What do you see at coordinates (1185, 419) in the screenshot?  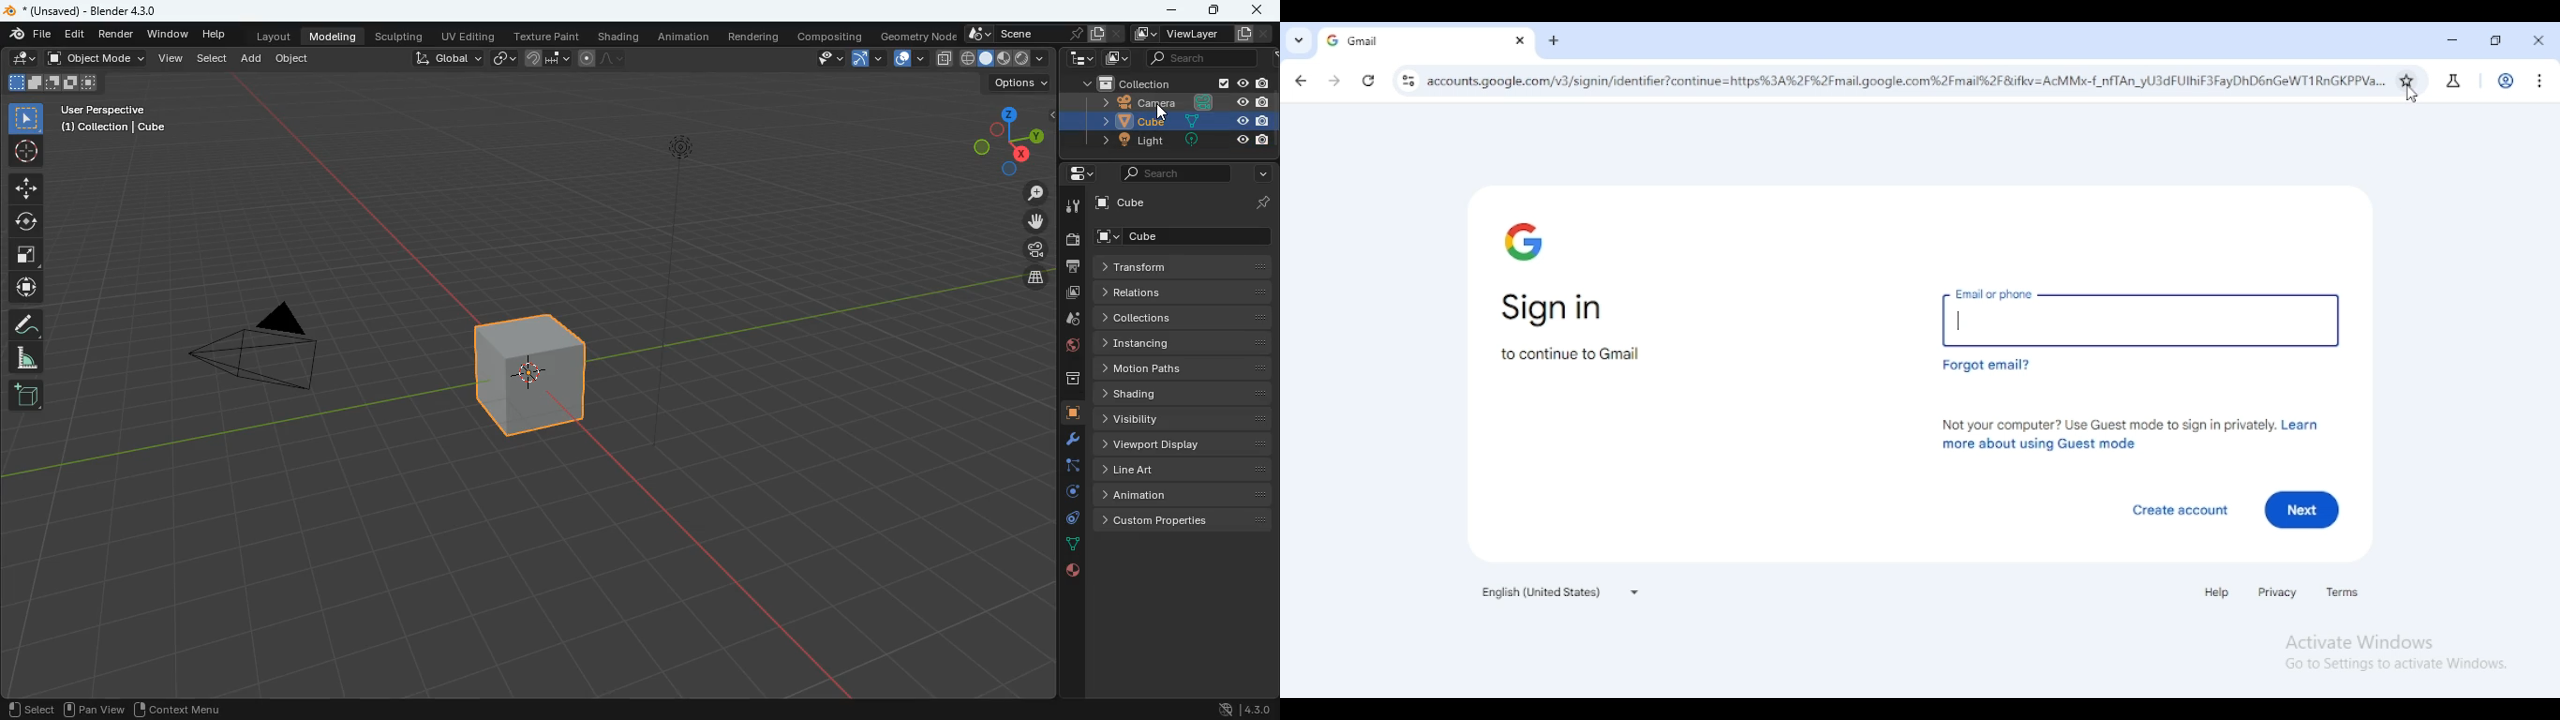 I see `visibility` at bounding box center [1185, 419].